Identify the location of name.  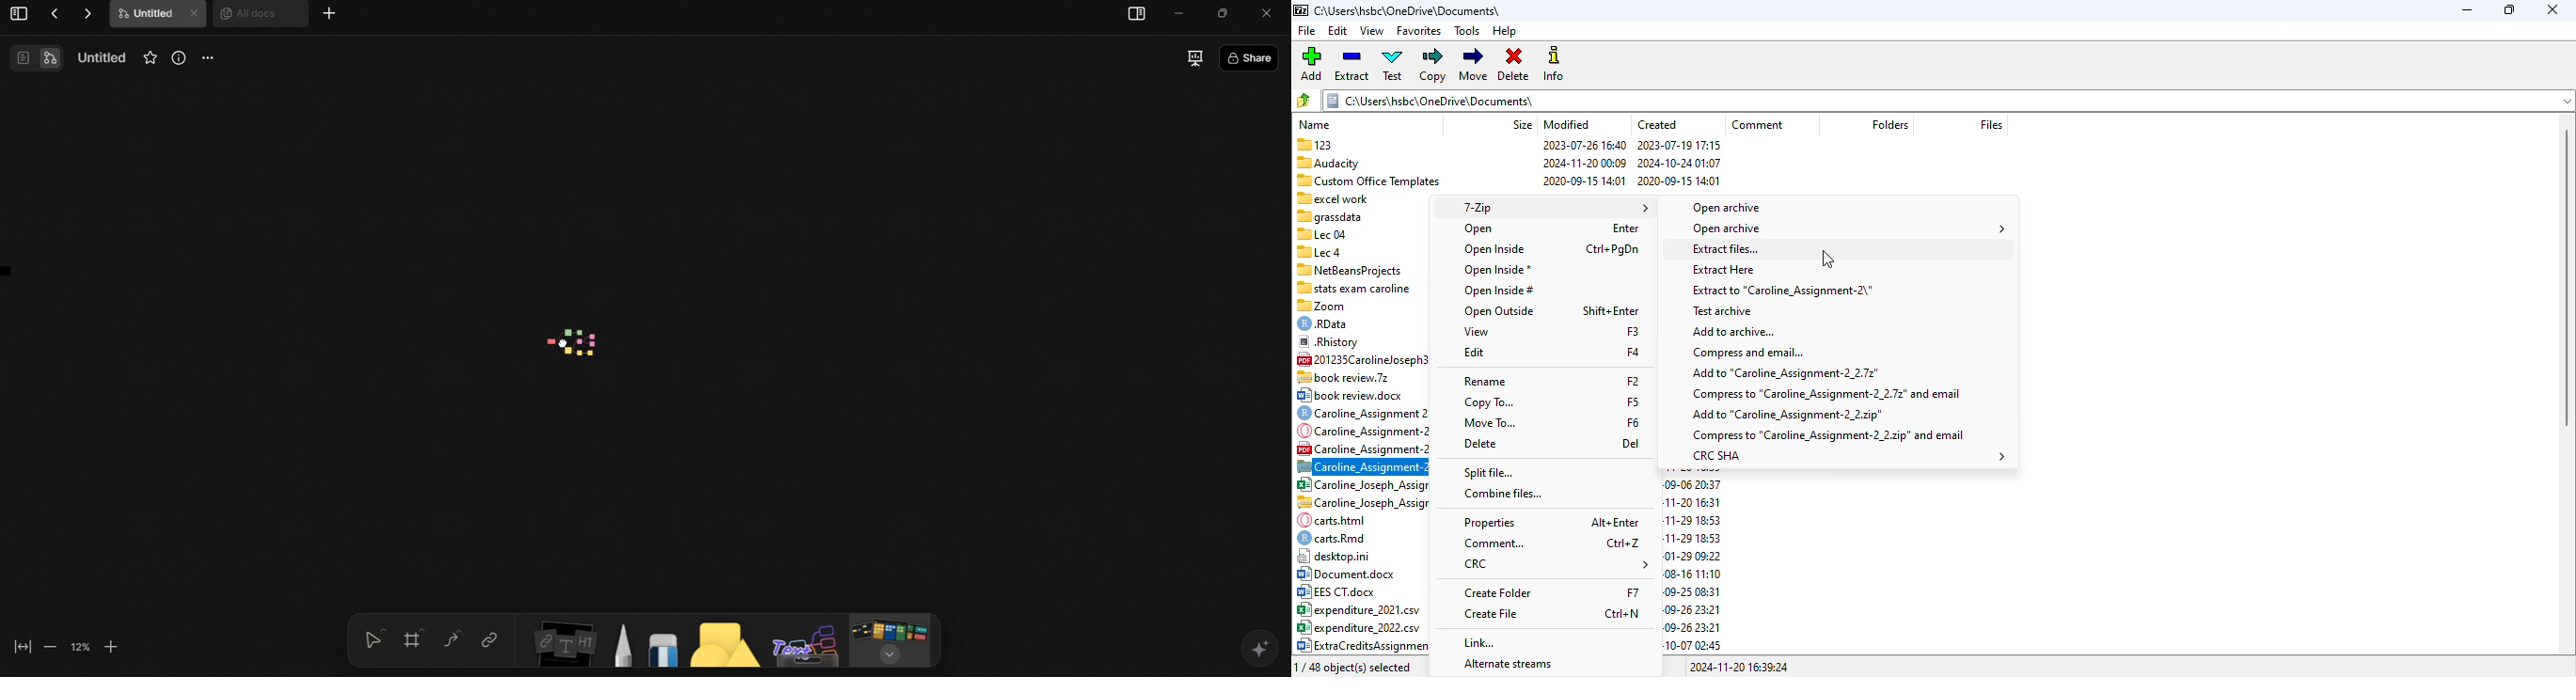
(1315, 124).